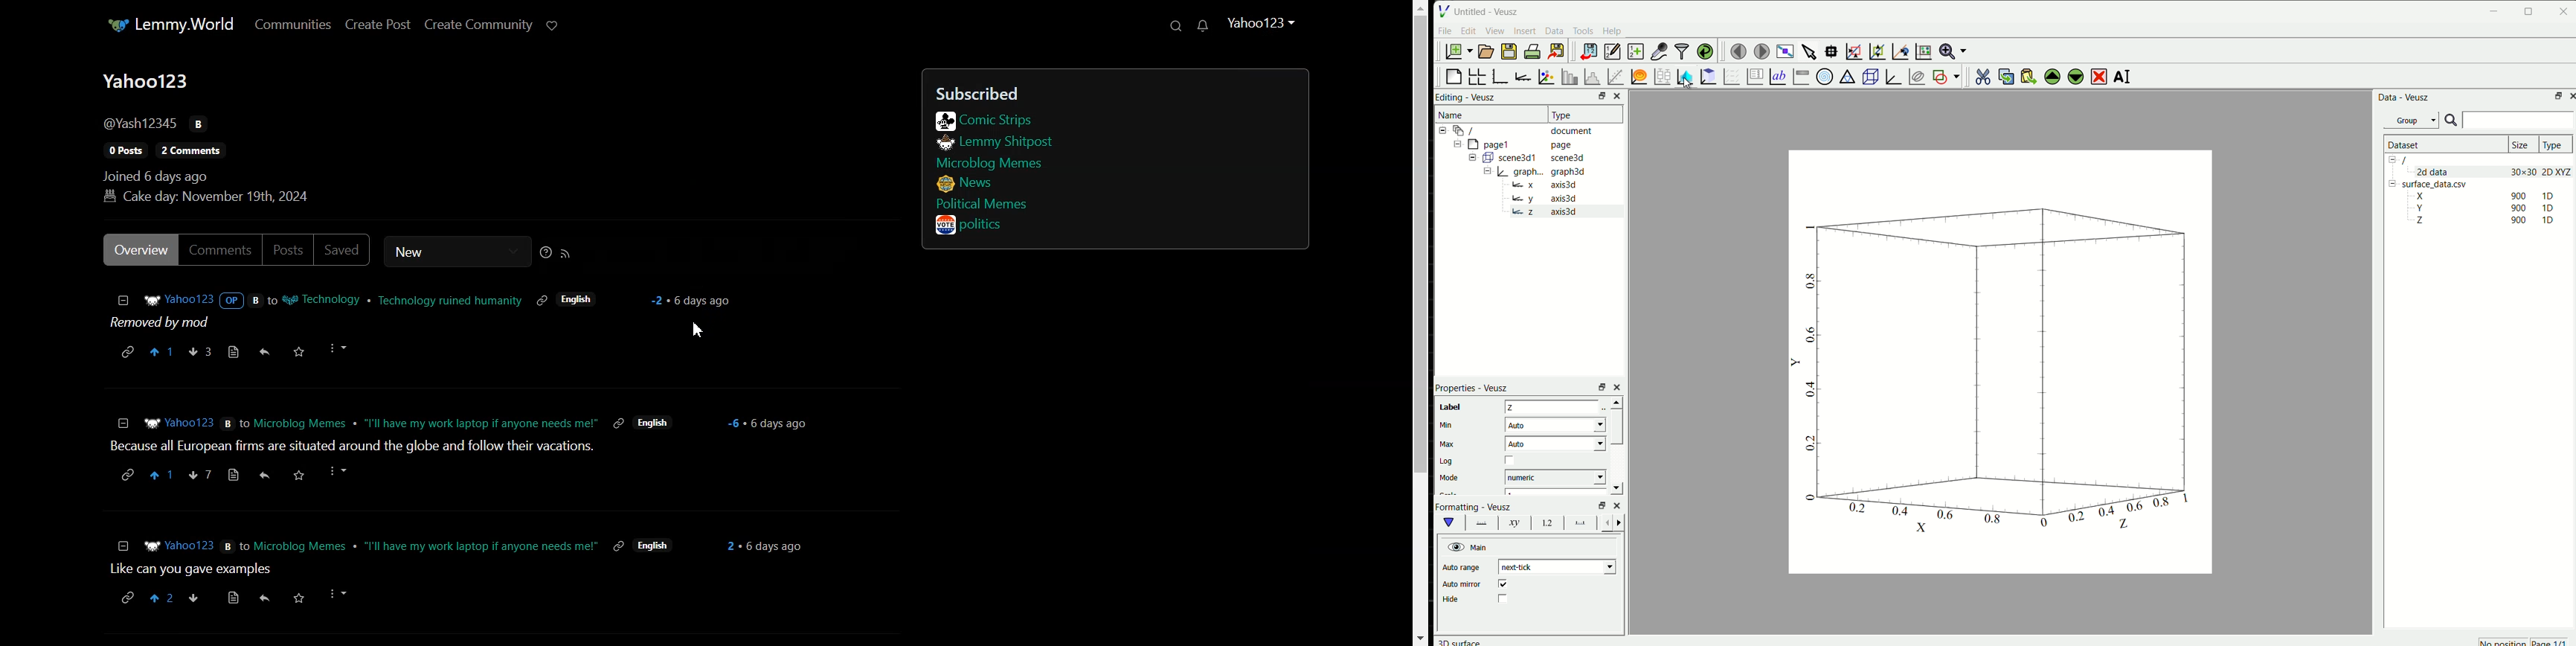 Image resolution: width=2576 pixels, height=672 pixels. Describe the element at coordinates (303, 544) in the screenshot. I see `Microblog memes` at that location.